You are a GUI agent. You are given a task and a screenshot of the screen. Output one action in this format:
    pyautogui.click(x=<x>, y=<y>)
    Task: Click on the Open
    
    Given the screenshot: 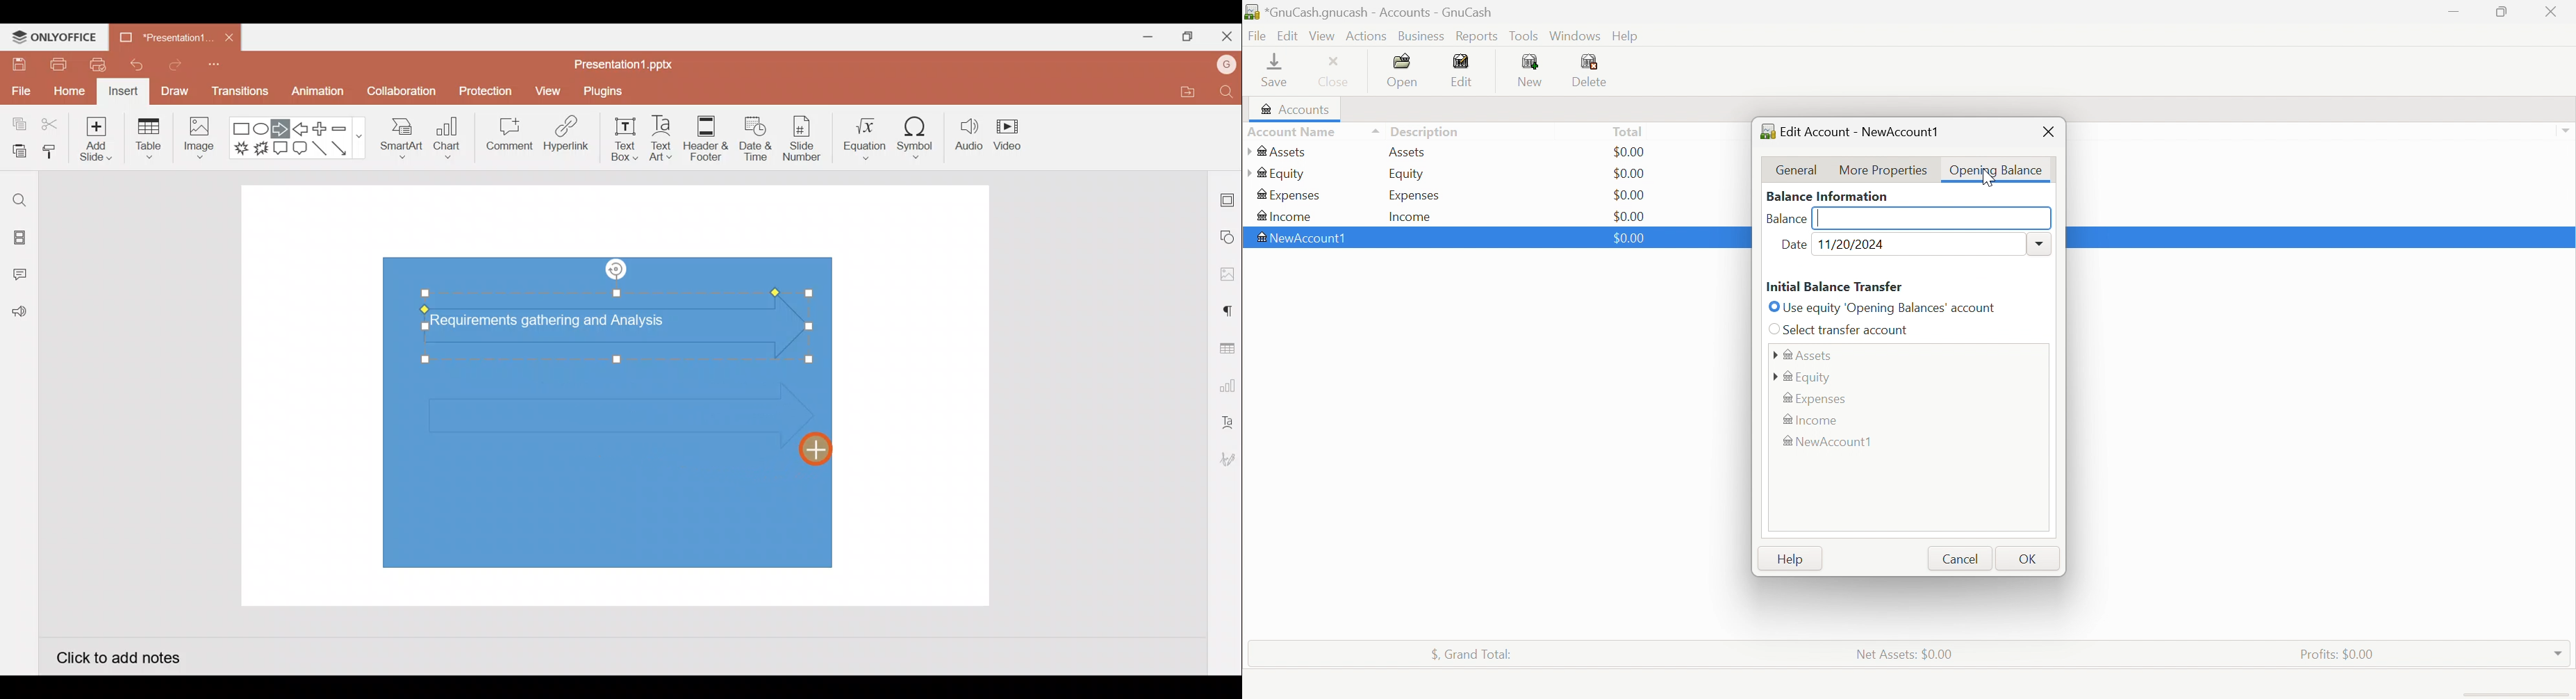 What is the action you would take?
    pyautogui.click(x=1404, y=70)
    